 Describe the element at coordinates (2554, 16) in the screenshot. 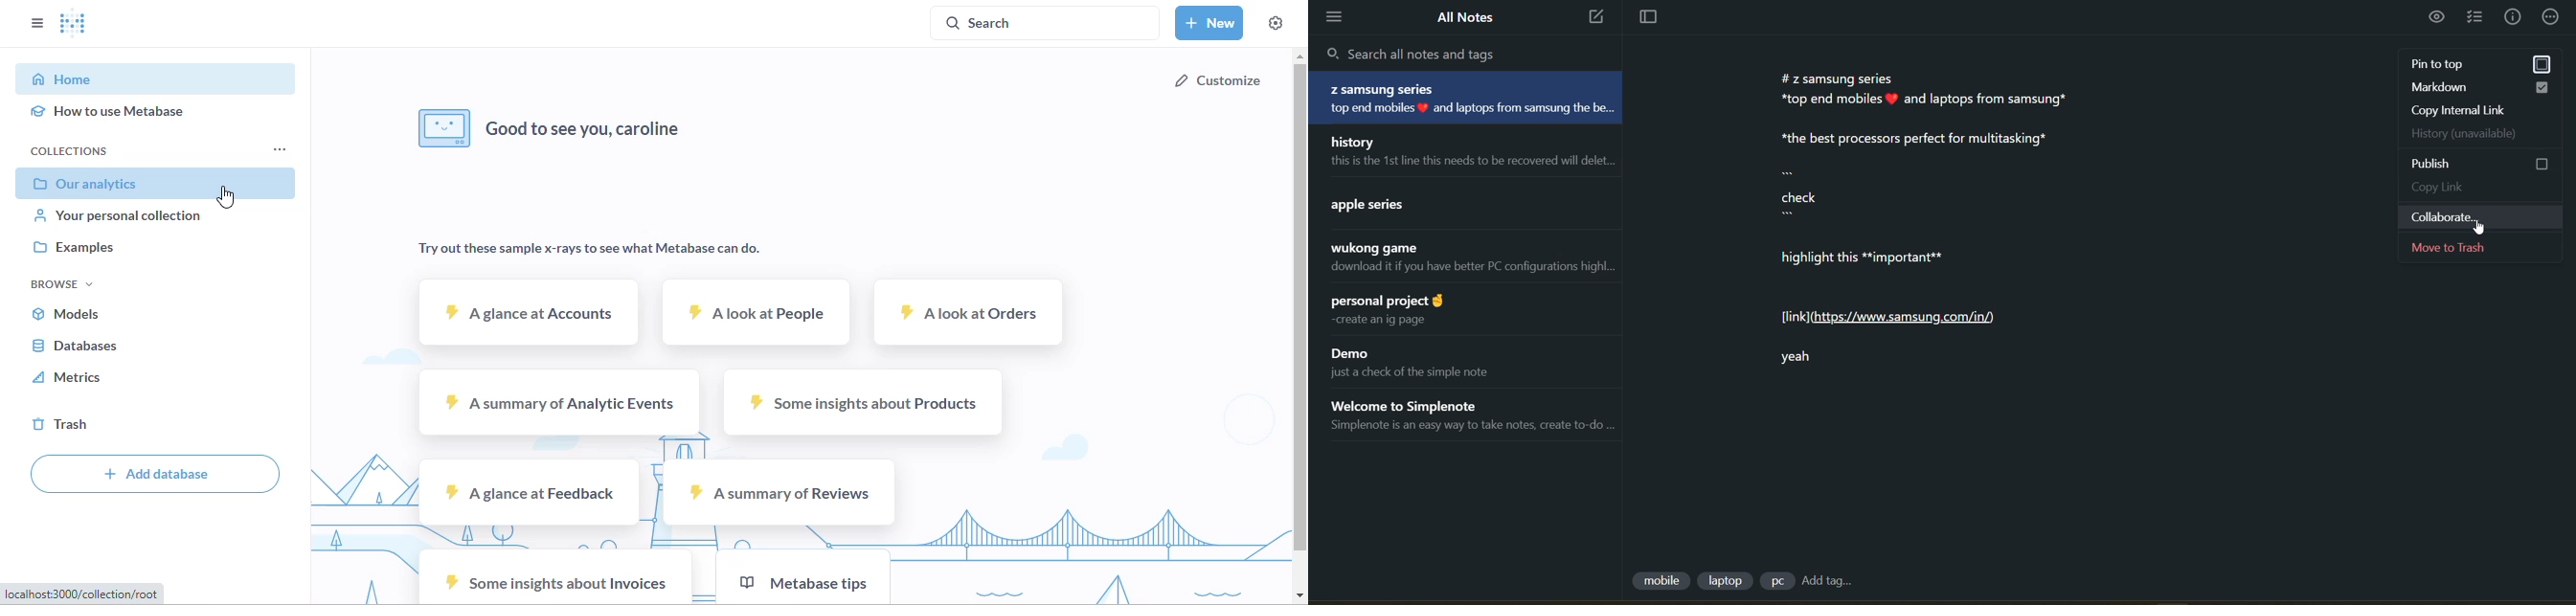

I see `actions` at that location.